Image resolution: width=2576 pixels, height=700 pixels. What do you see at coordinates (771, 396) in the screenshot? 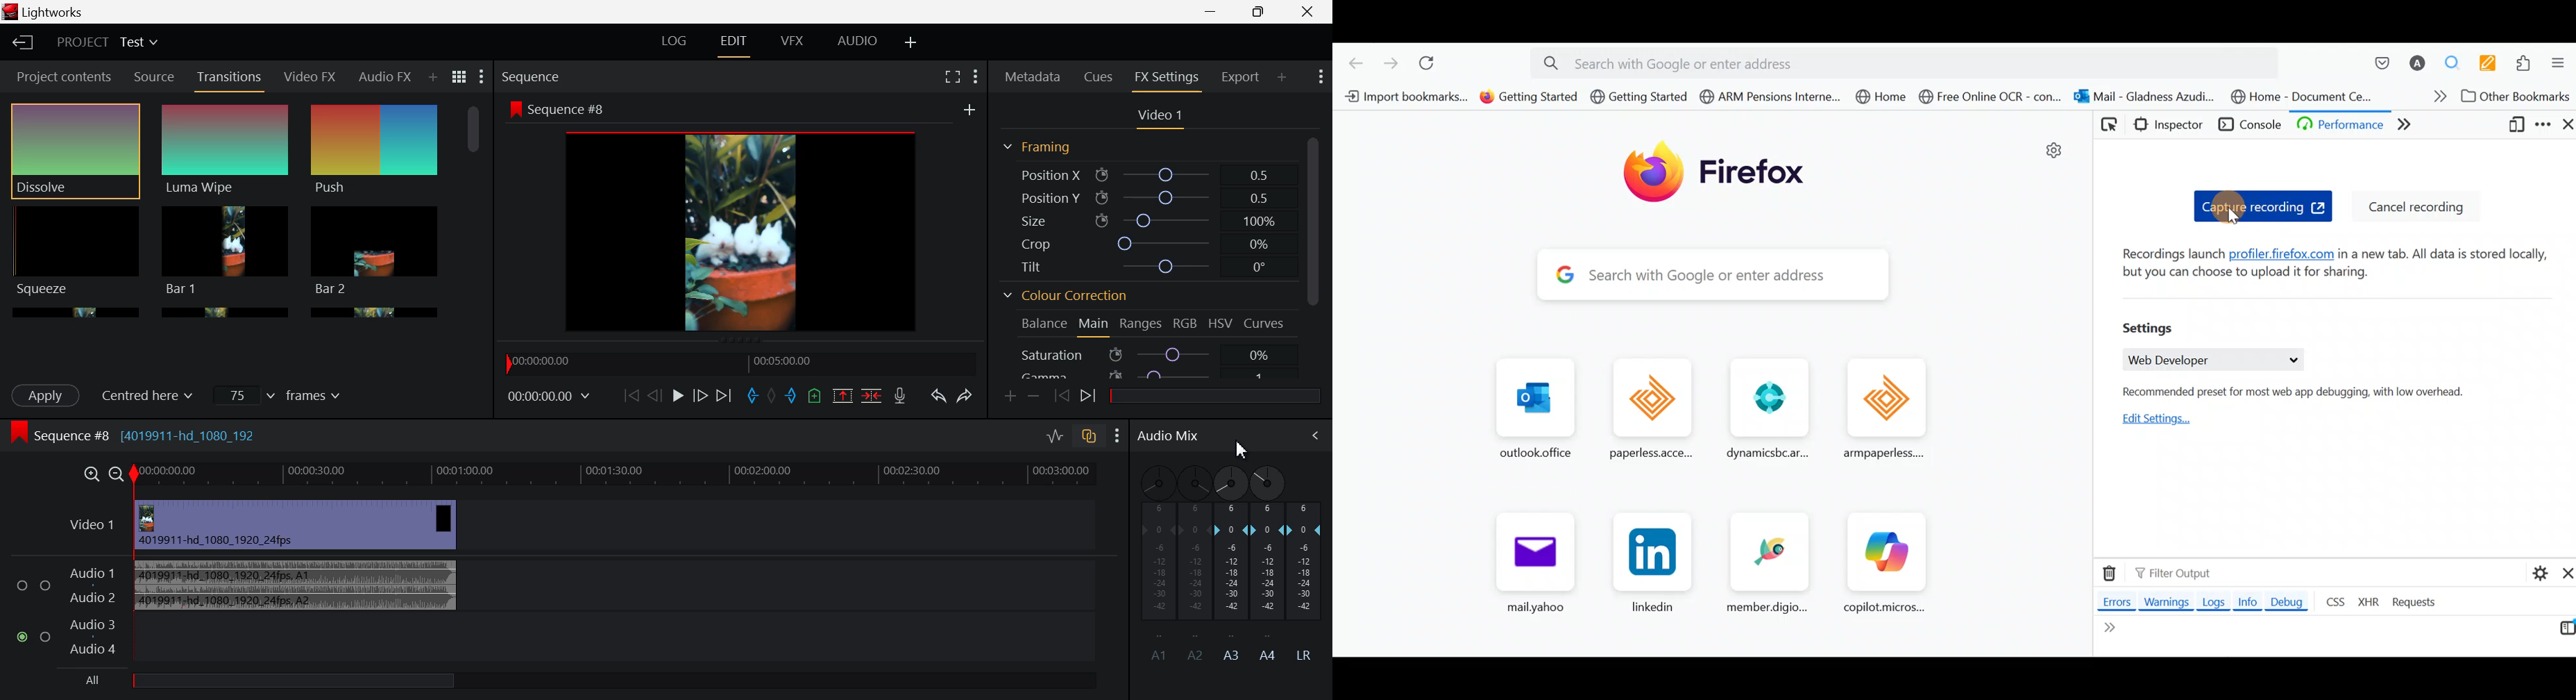
I see `Remove all marks` at bounding box center [771, 396].